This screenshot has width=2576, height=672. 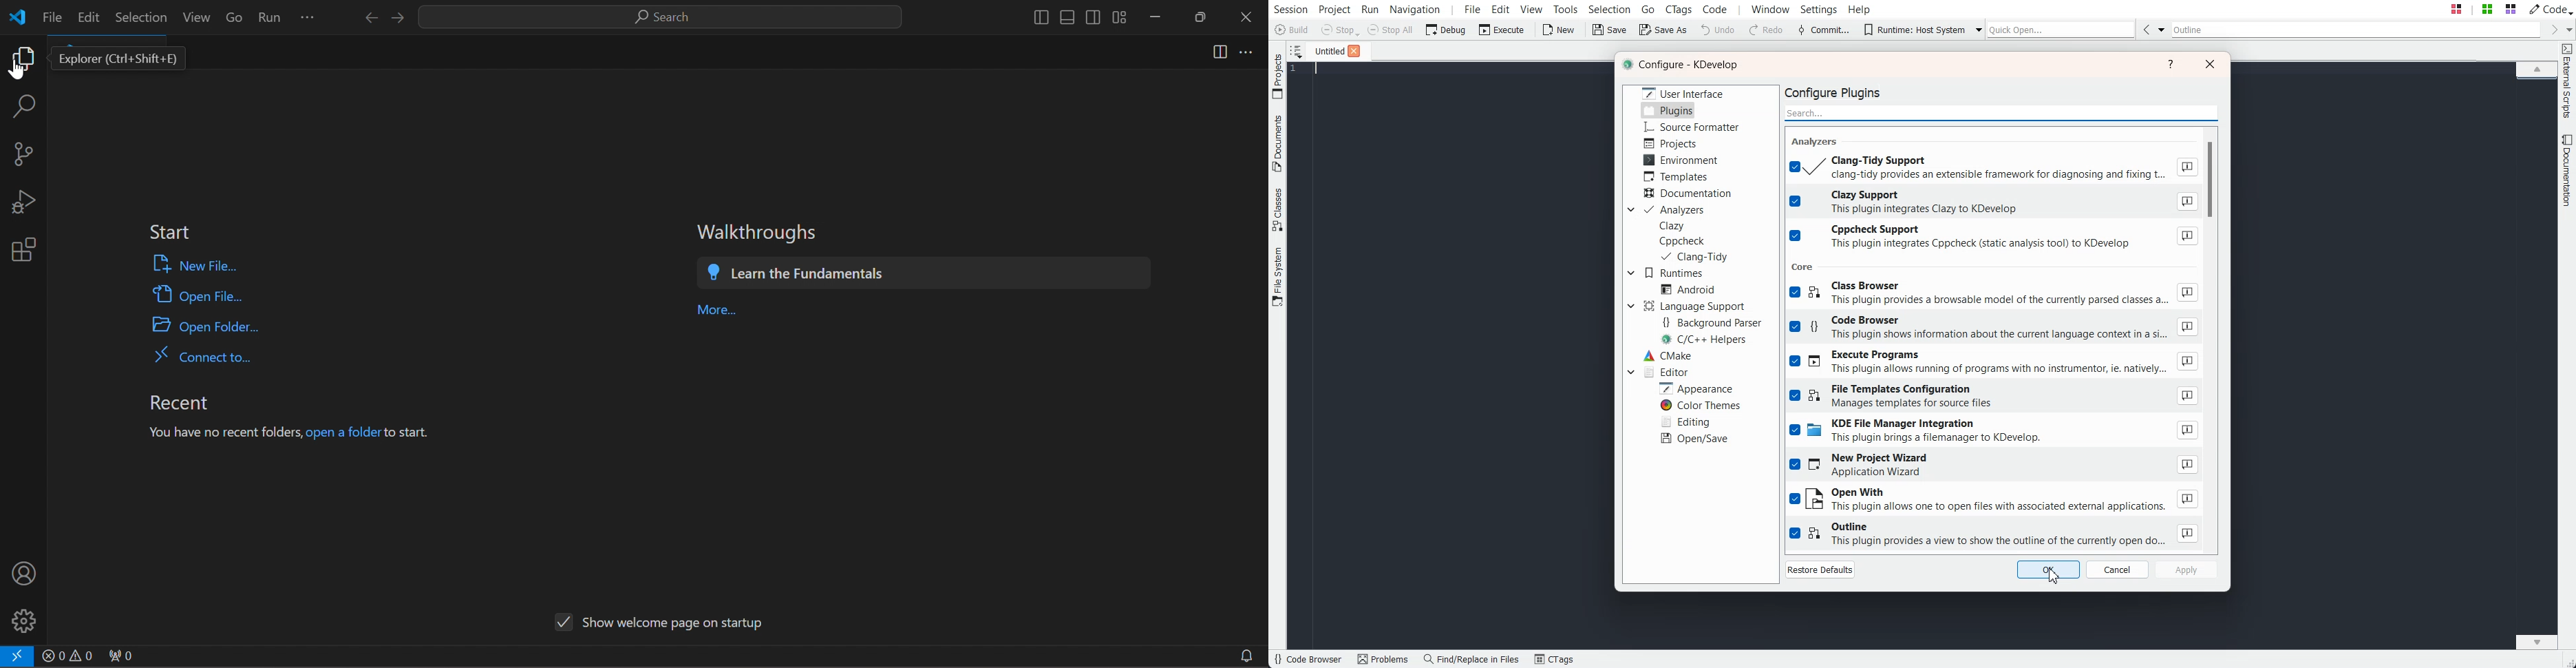 I want to click on profile, so click(x=28, y=575).